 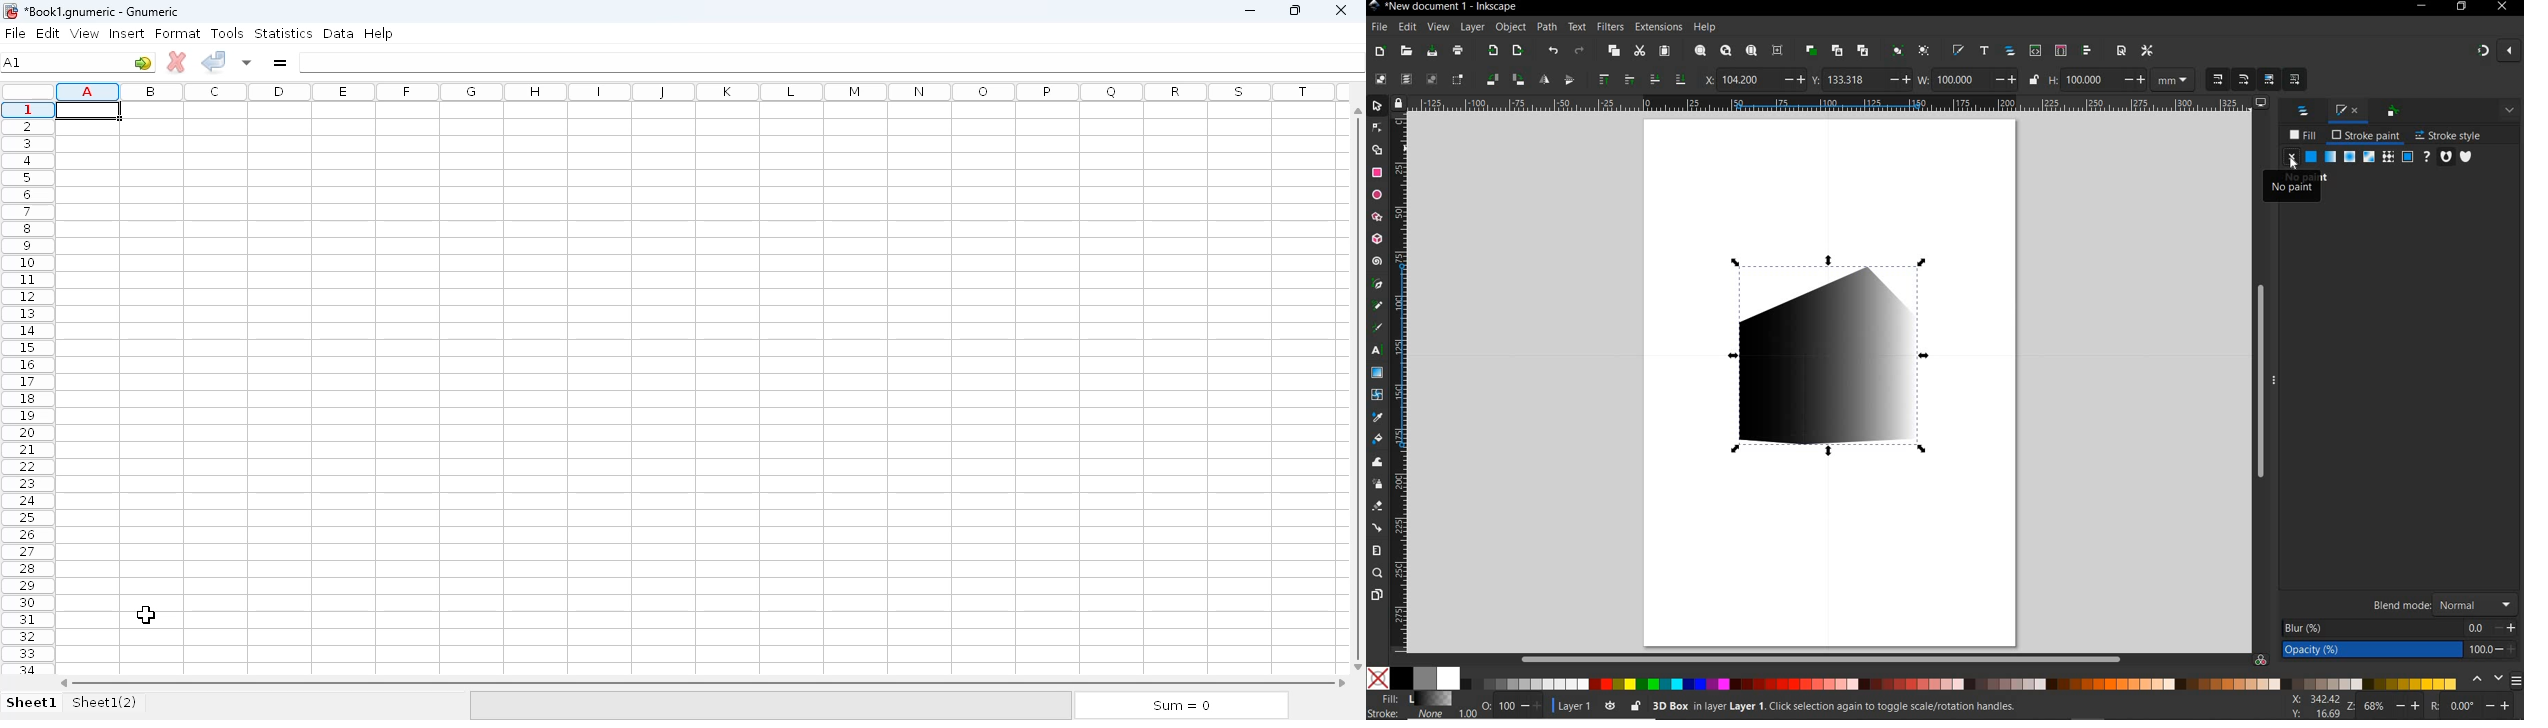 What do you see at coordinates (2278, 380) in the screenshot?
I see `hide` at bounding box center [2278, 380].